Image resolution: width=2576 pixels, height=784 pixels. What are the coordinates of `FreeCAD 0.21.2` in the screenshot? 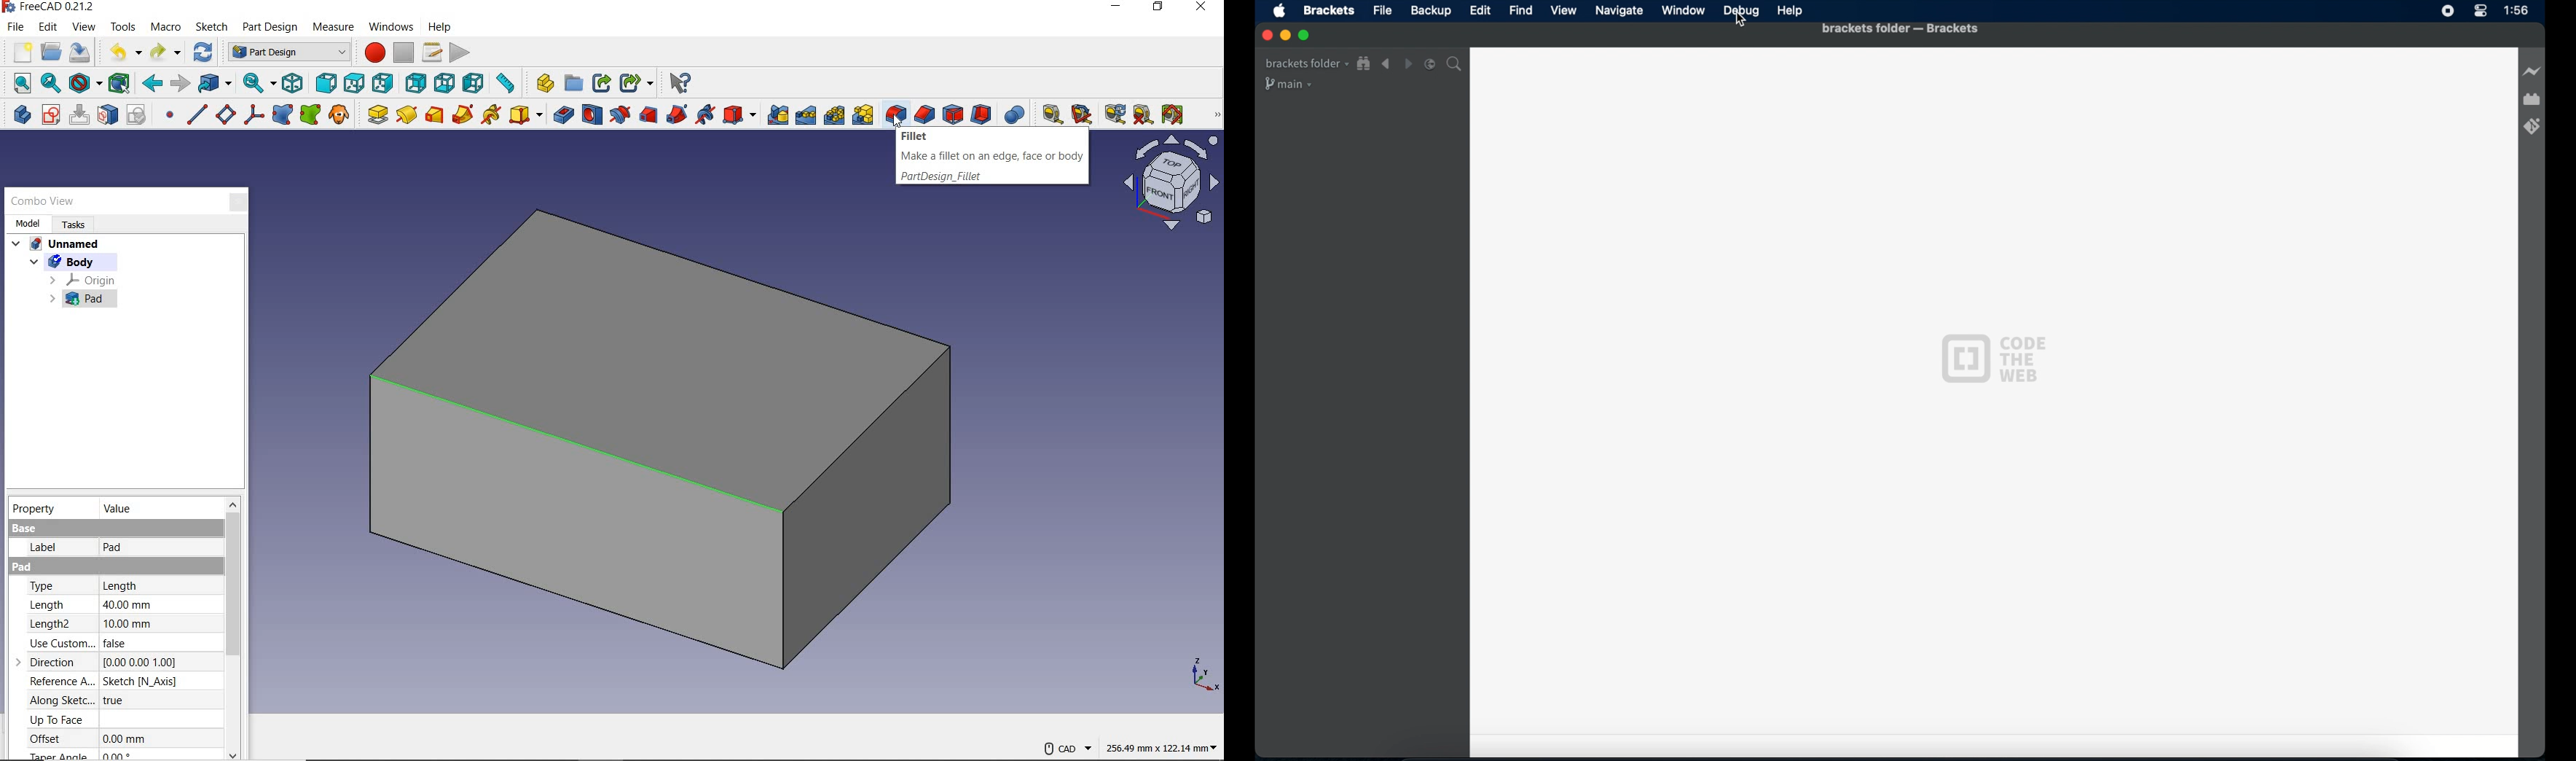 It's located at (51, 8).